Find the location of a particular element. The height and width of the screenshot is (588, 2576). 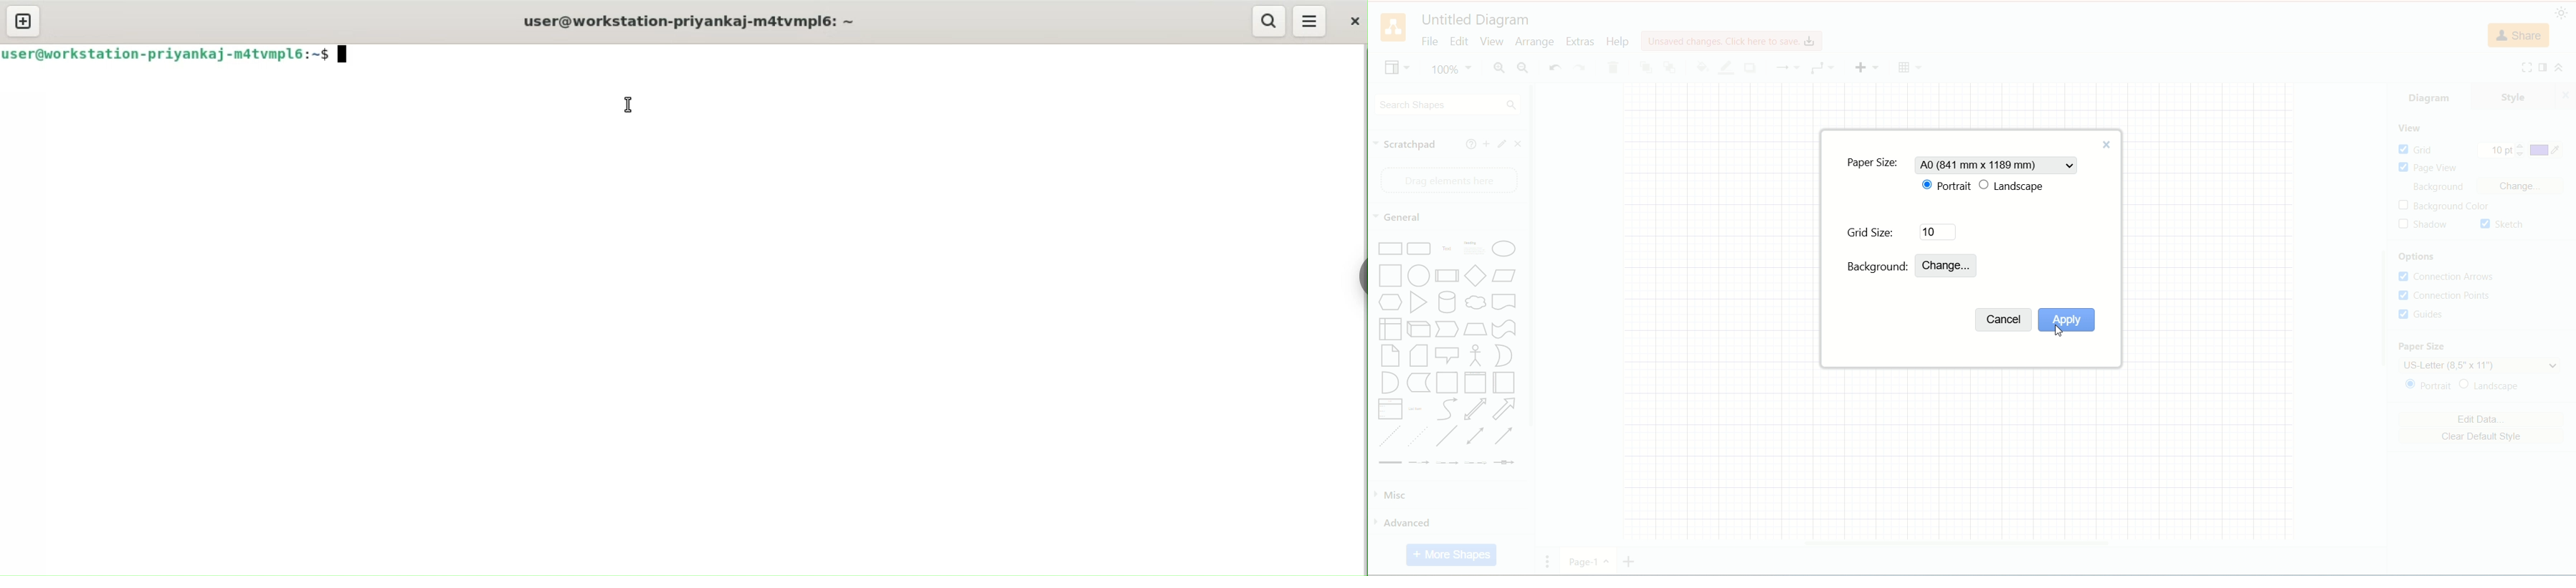

fill color is located at coordinates (1700, 66).